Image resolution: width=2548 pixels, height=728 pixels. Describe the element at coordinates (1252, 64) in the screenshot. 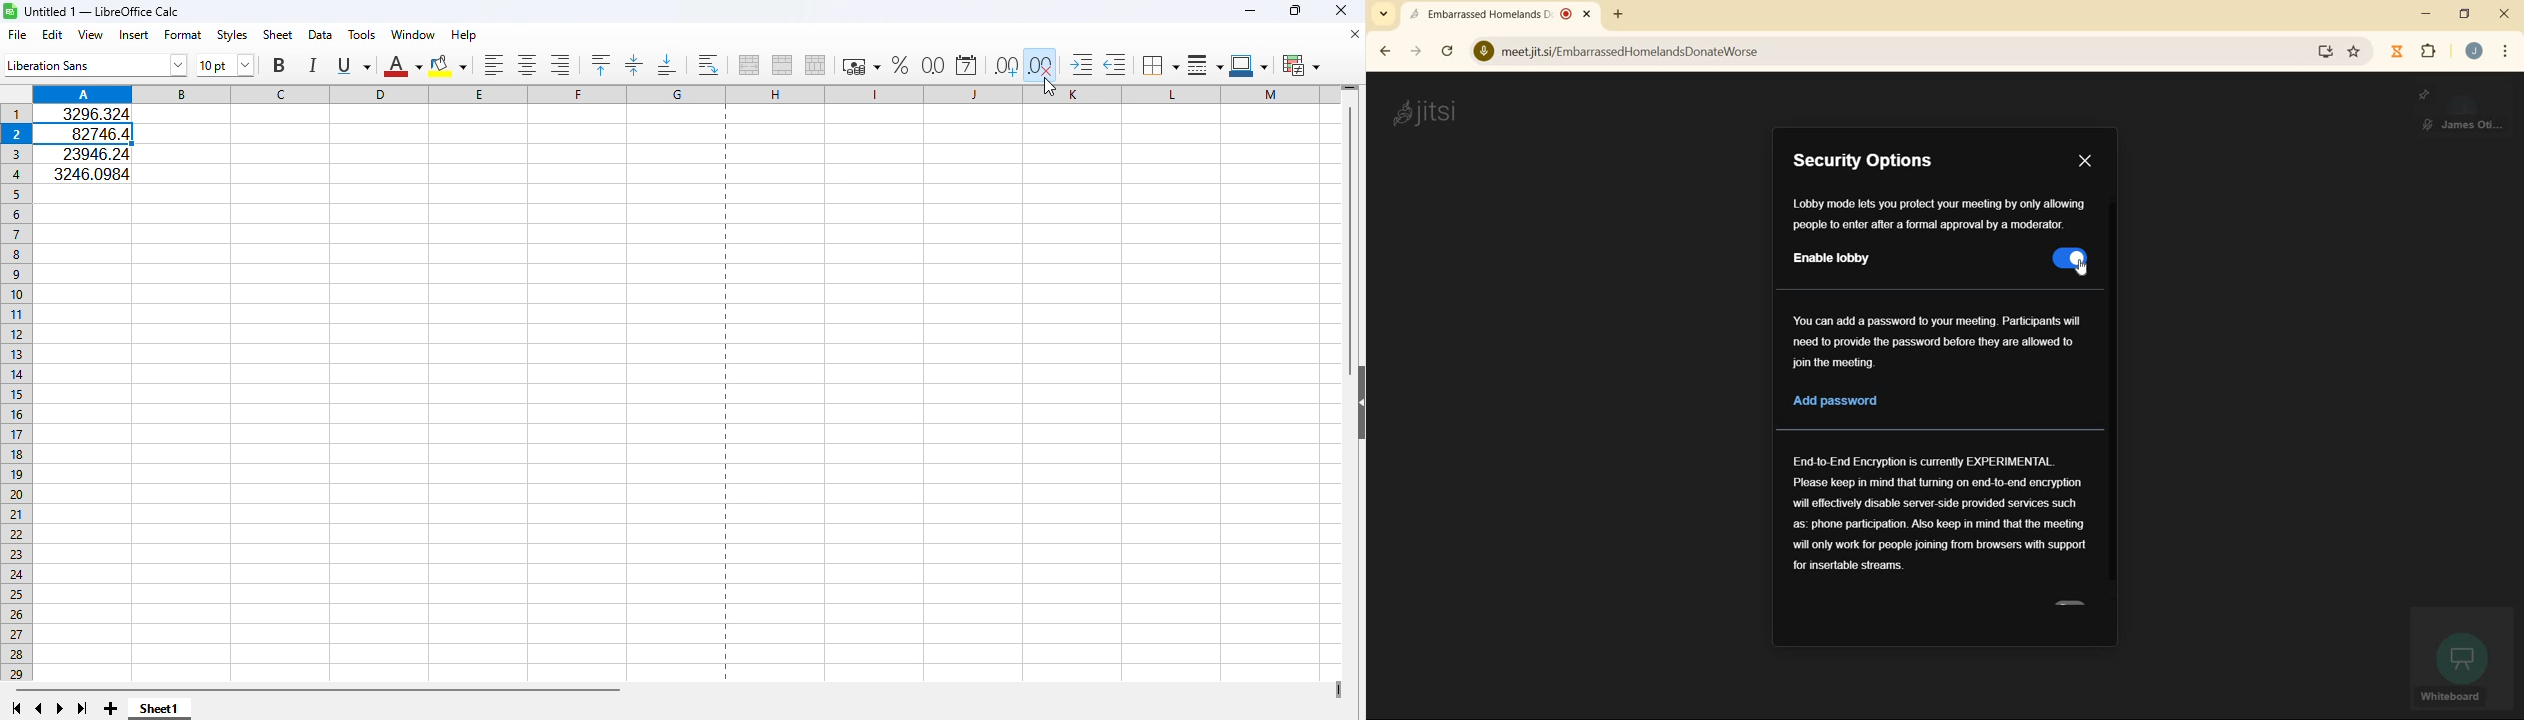

I see `Border color` at that location.